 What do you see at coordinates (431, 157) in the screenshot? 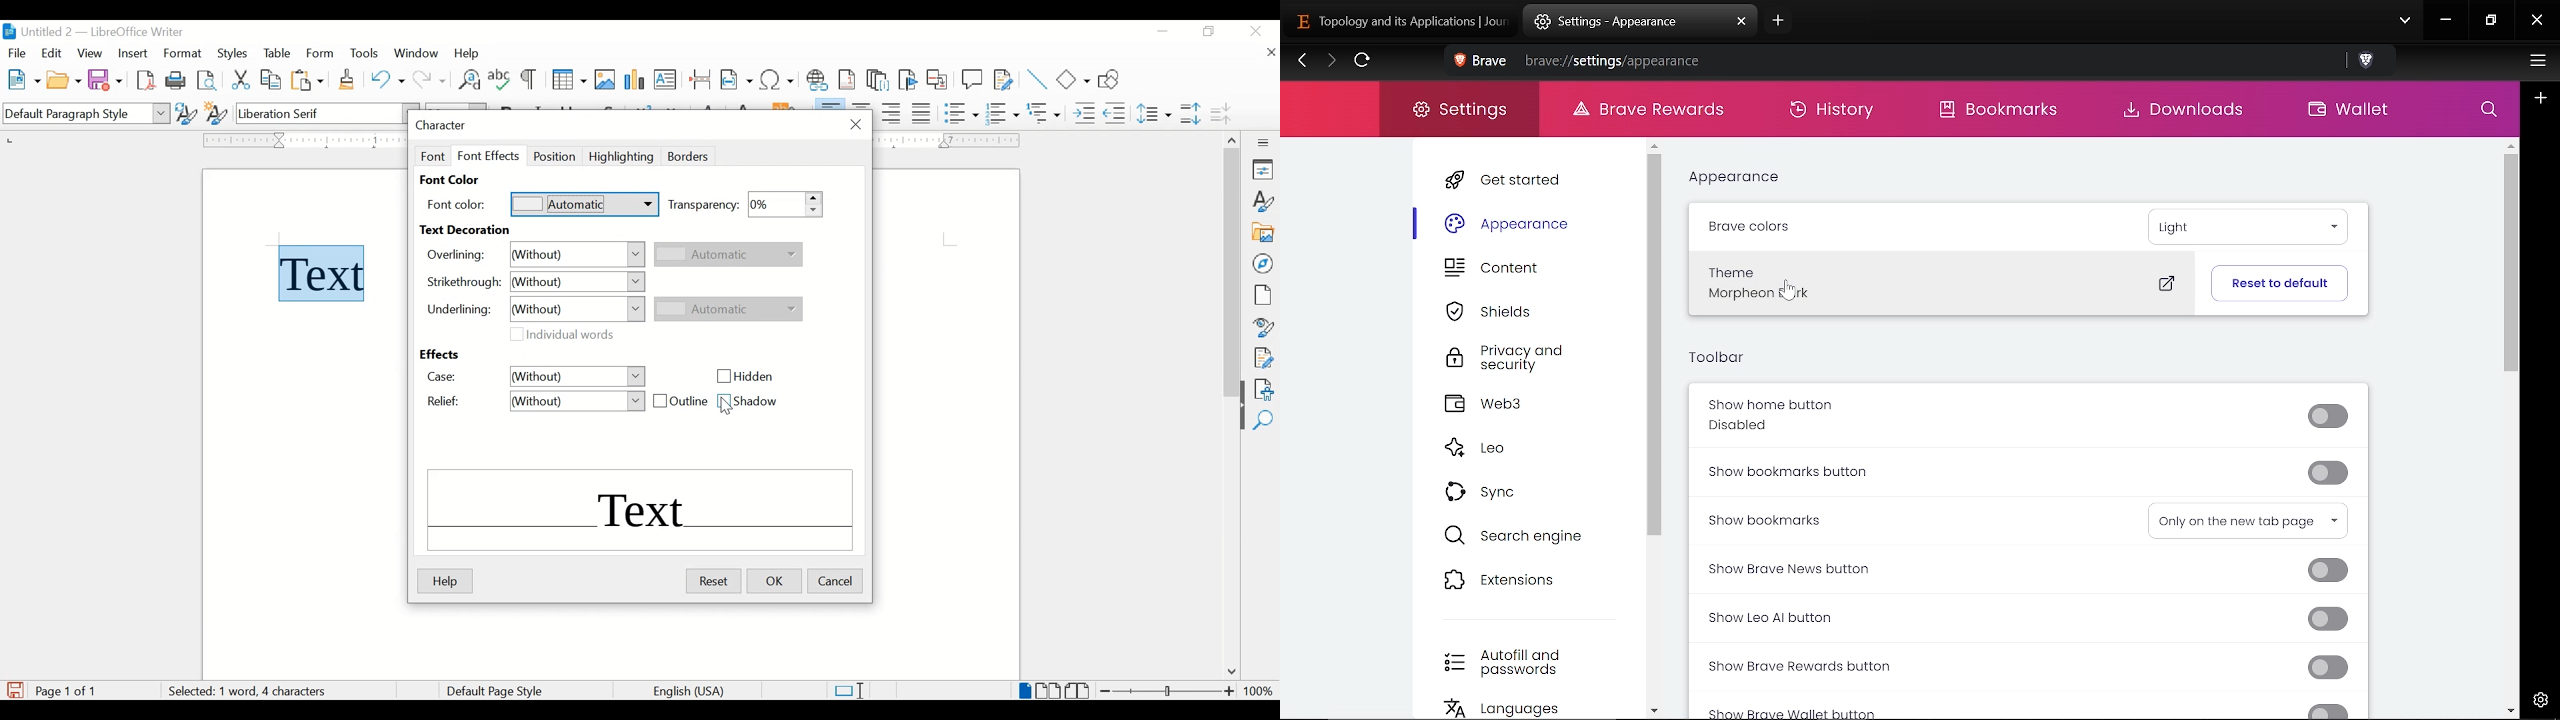
I see `font ` at bounding box center [431, 157].